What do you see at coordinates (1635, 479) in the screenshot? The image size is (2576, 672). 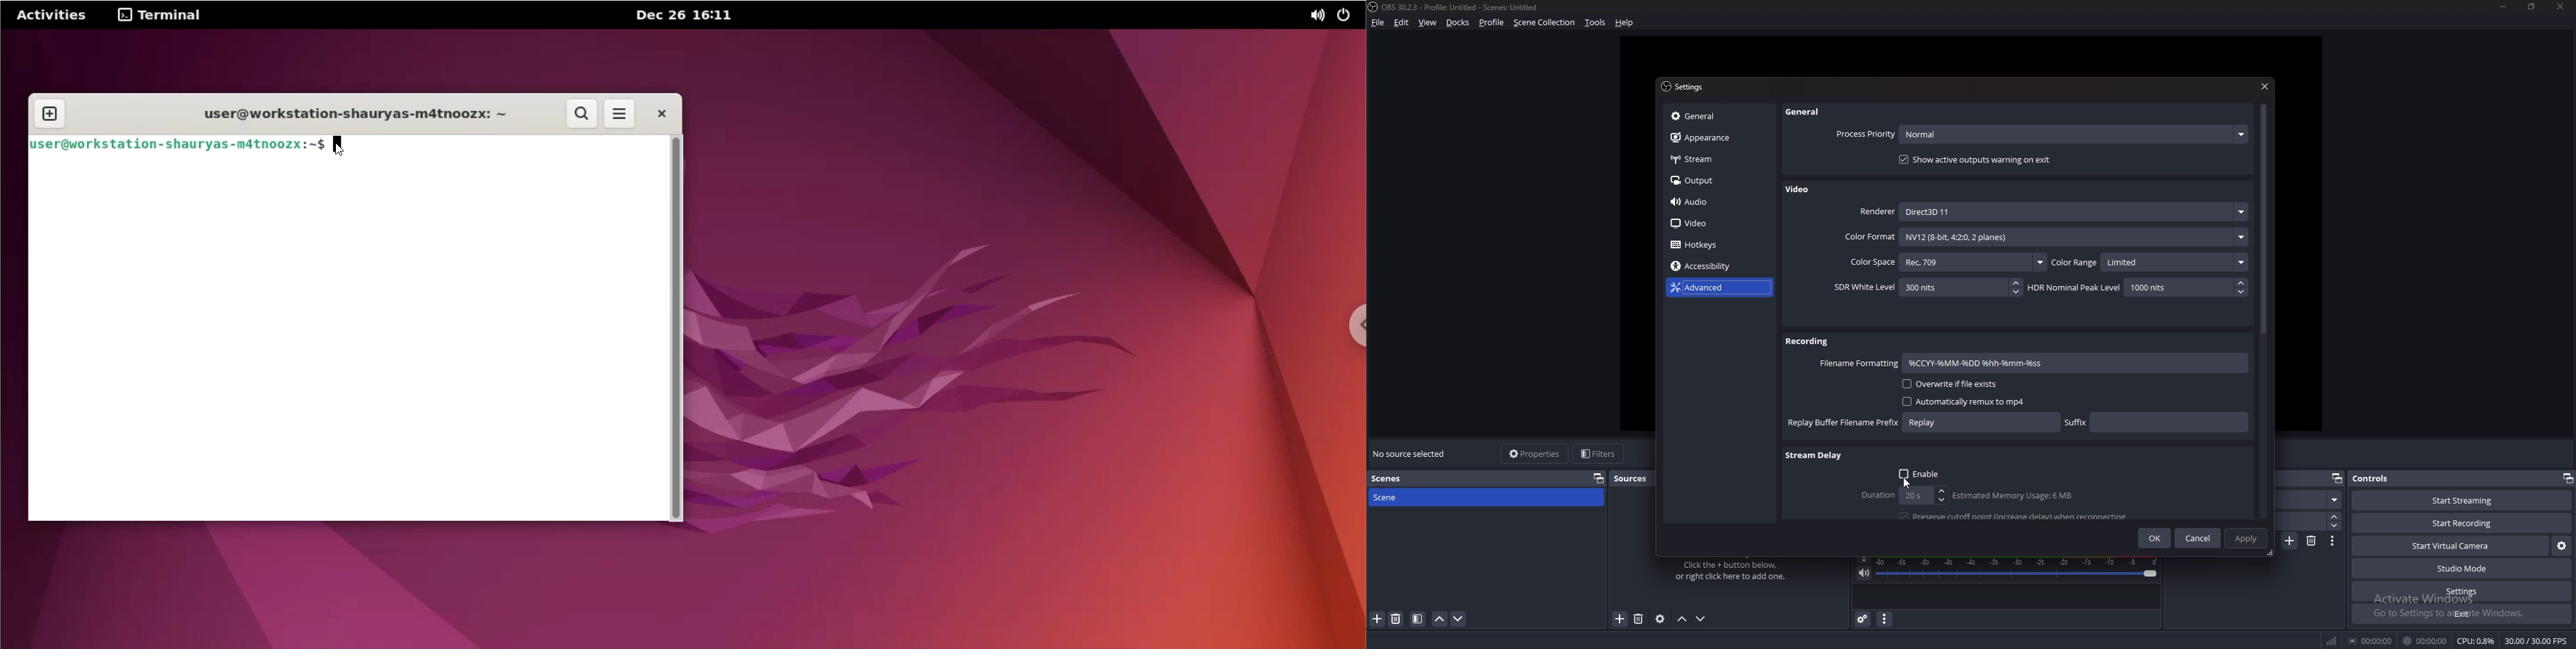 I see `sources` at bounding box center [1635, 479].